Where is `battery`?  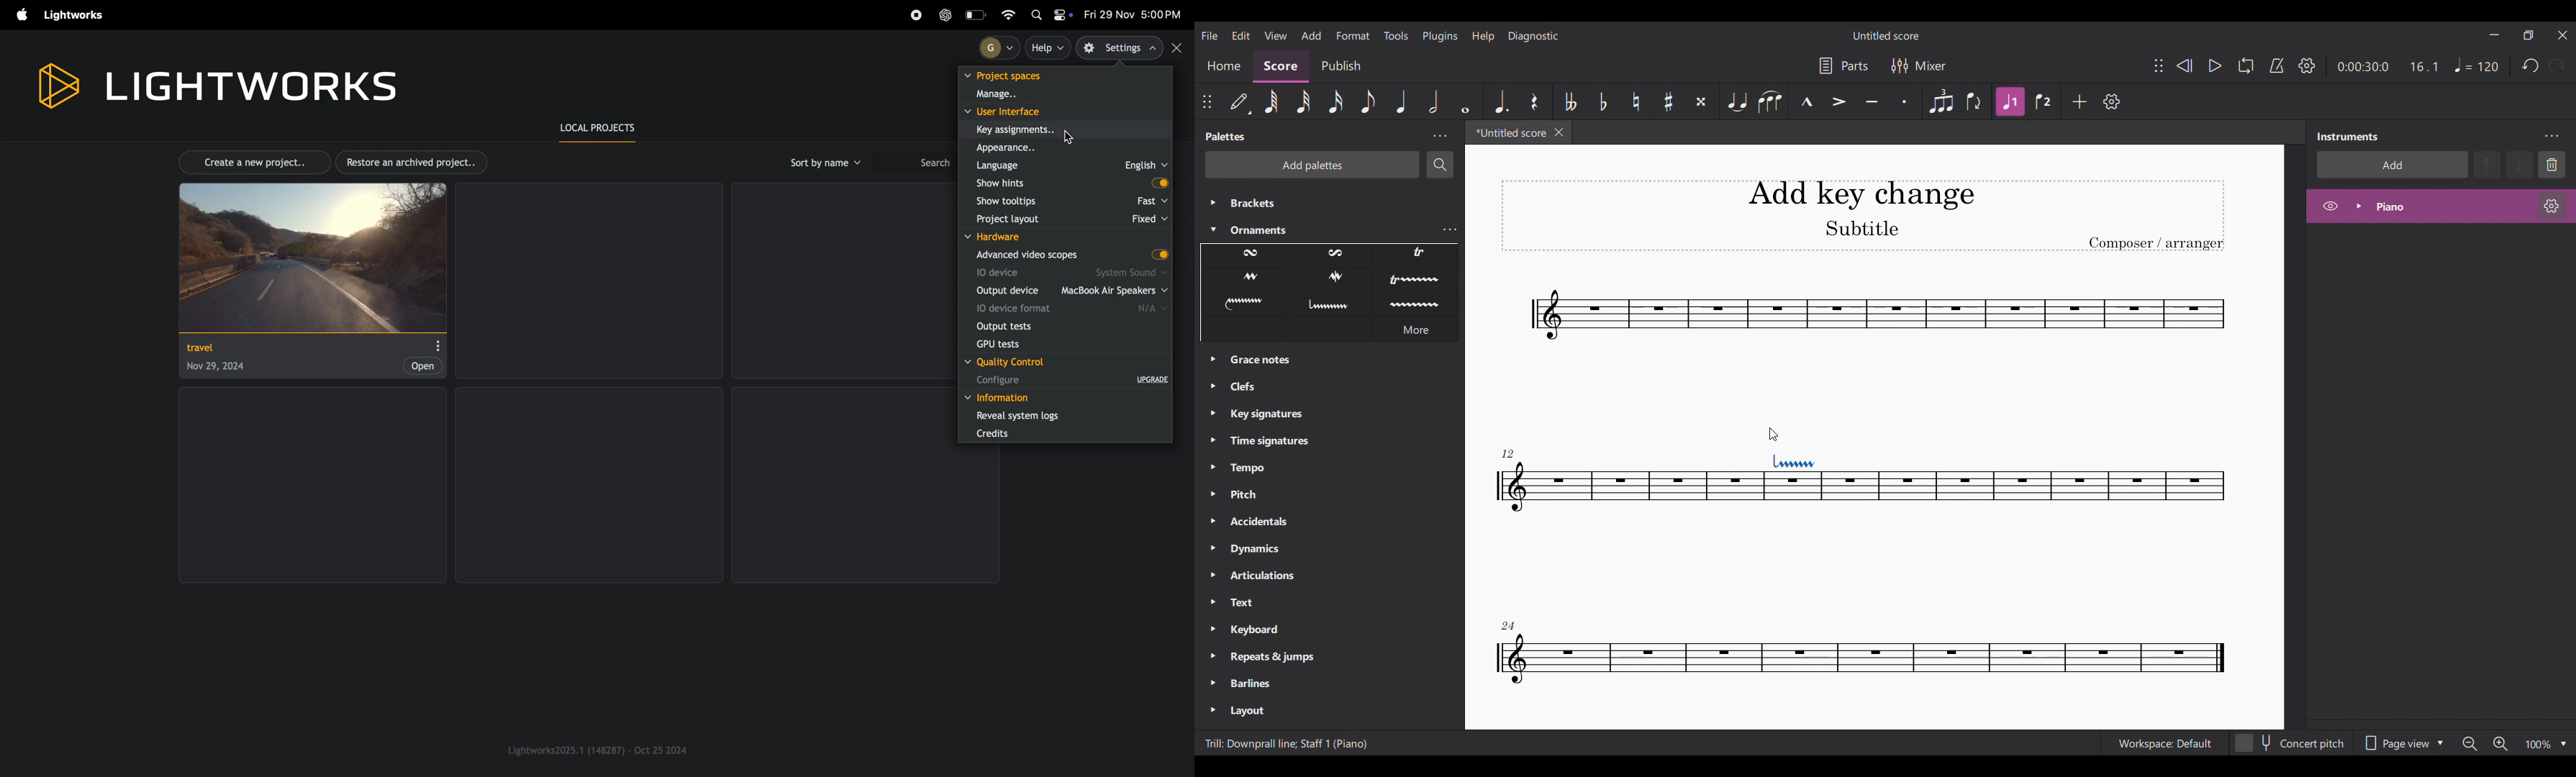 battery is located at coordinates (977, 15).